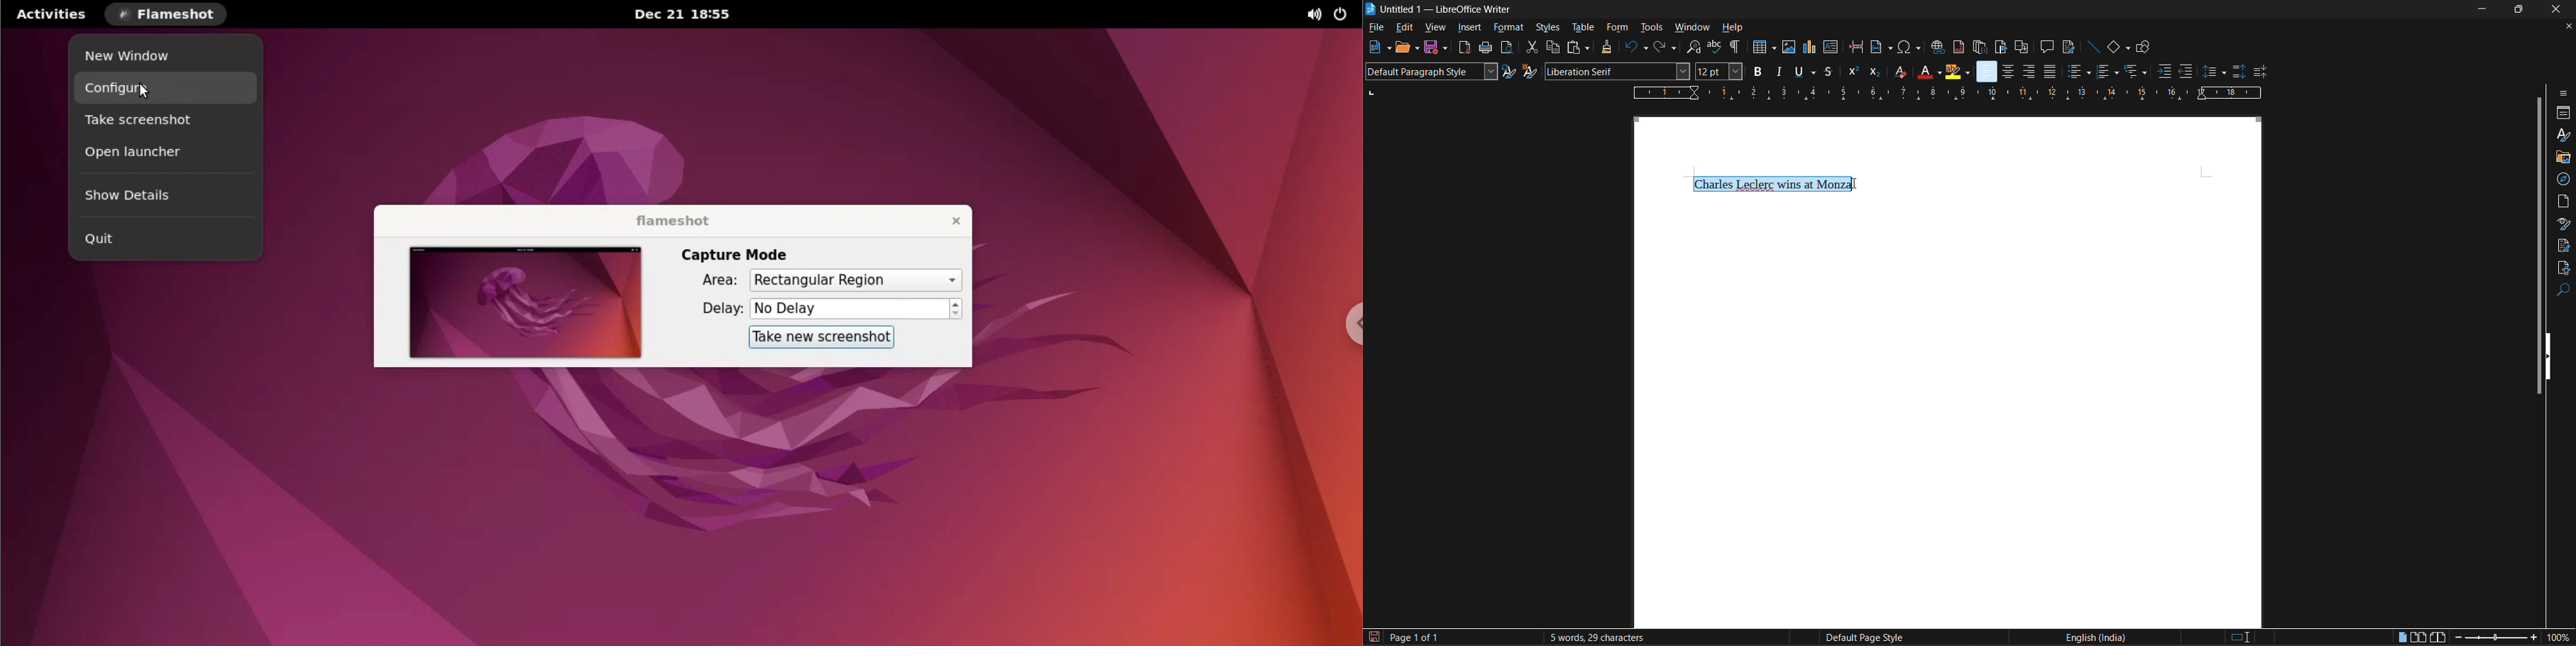 Image resolution: width=2576 pixels, height=672 pixels. I want to click on open, so click(1406, 49).